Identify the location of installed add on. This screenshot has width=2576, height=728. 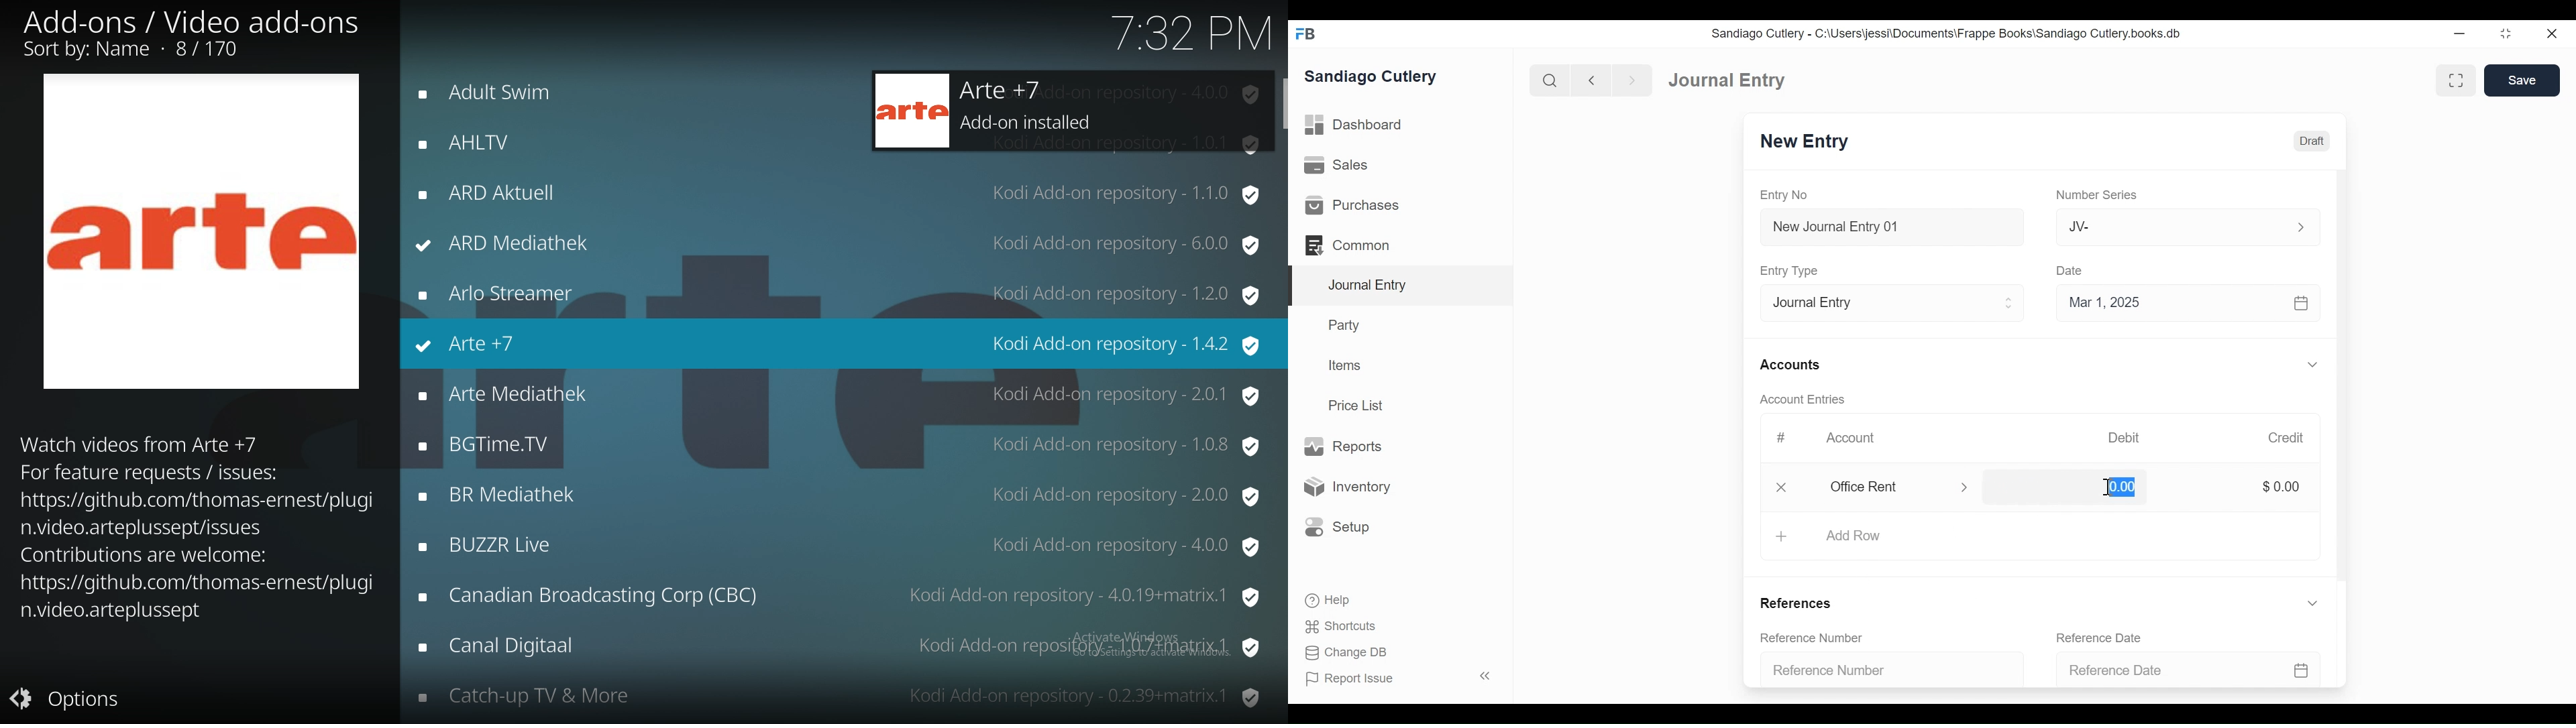
(841, 343).